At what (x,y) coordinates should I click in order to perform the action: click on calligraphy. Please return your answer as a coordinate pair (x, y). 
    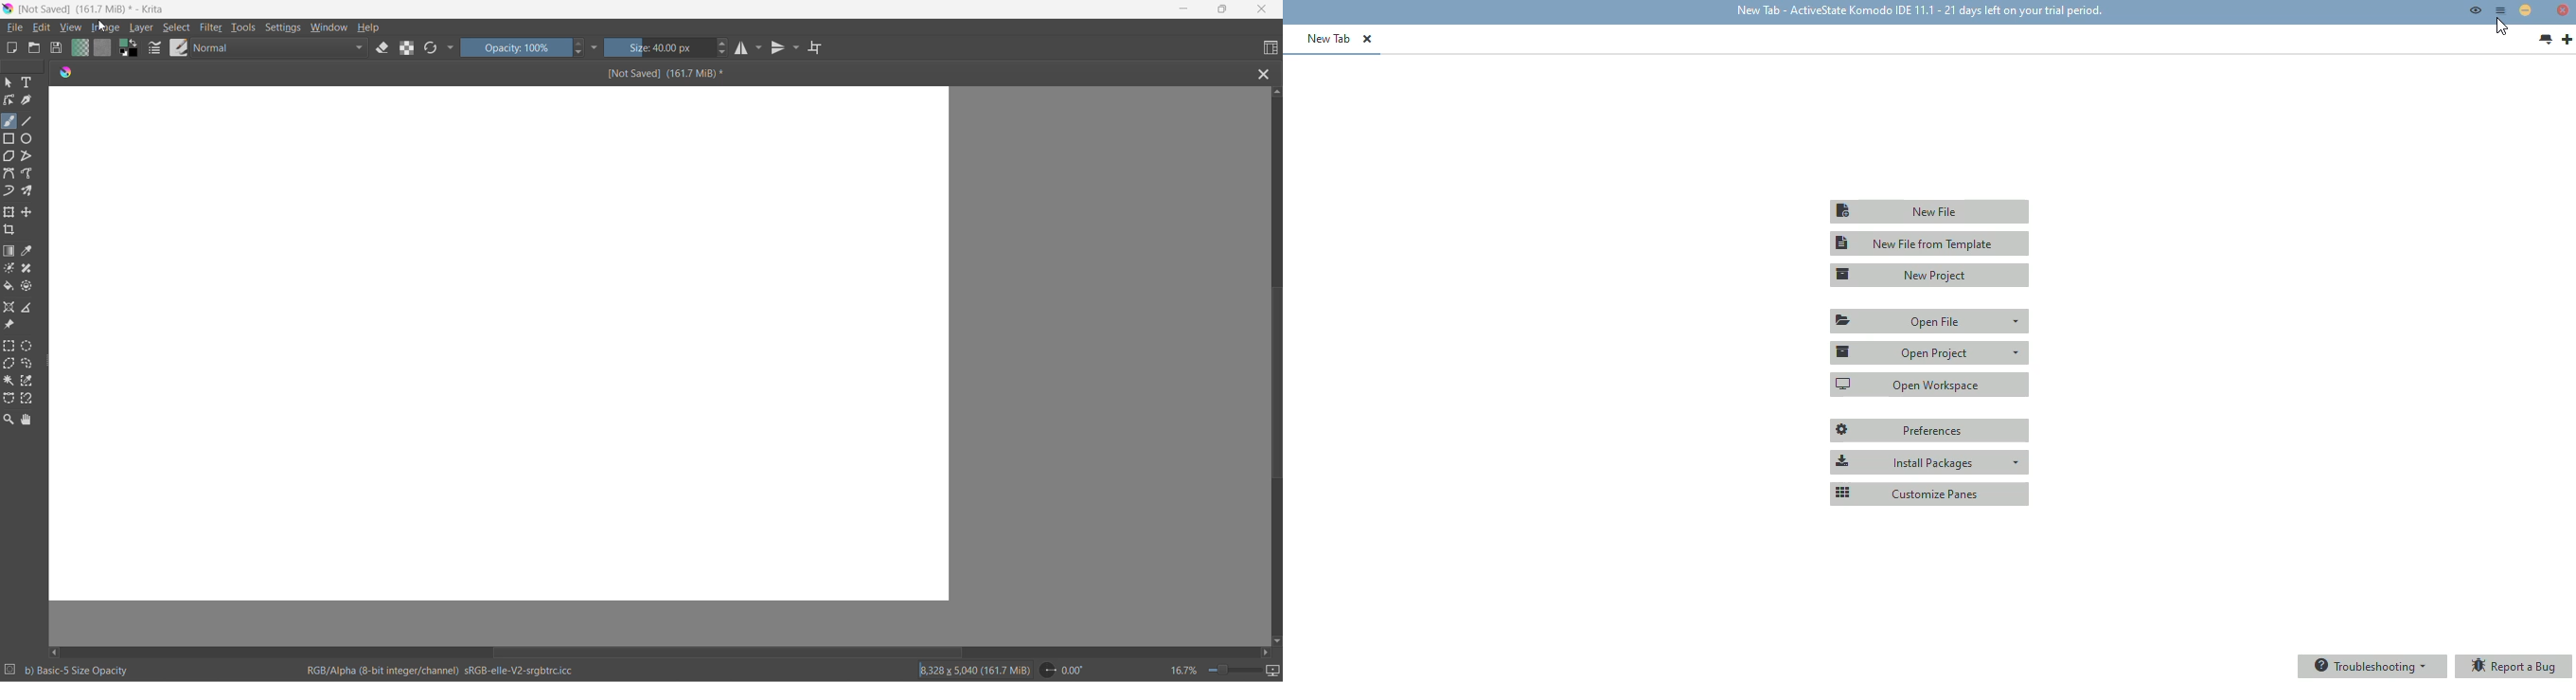
    Looking at the image, I should click on (27, 100).